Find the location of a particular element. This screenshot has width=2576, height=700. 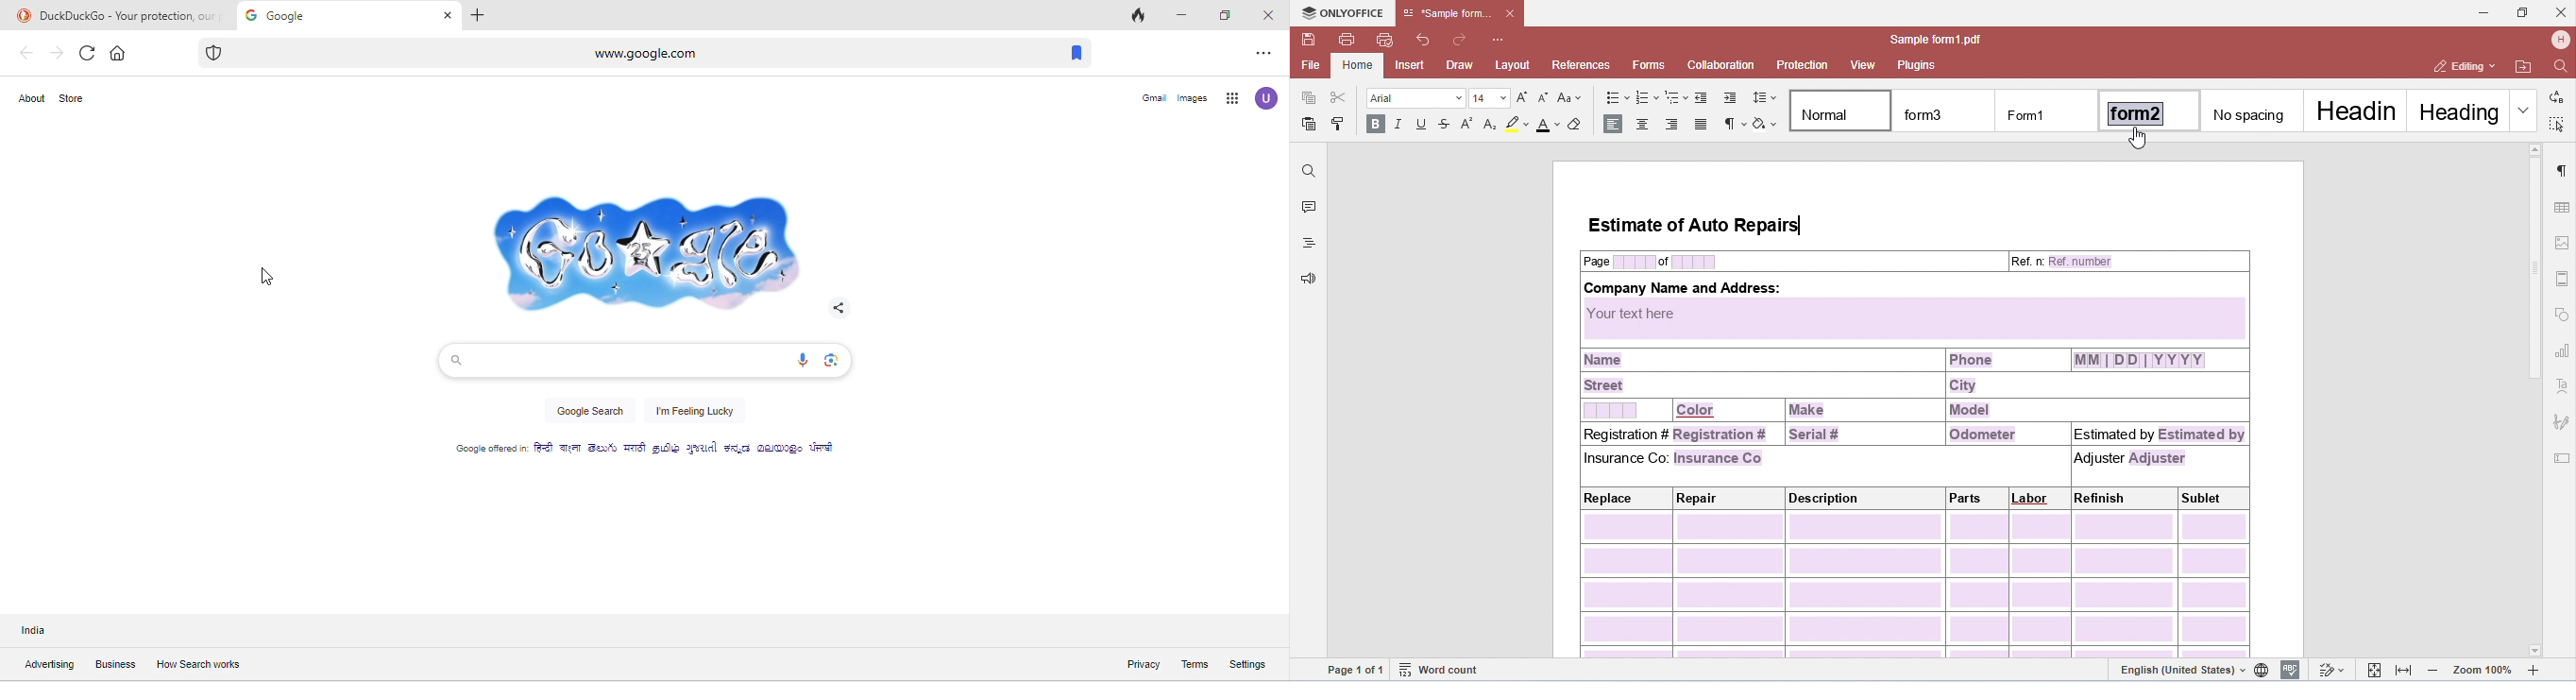

minimize is located at coordinates (1178, 15).